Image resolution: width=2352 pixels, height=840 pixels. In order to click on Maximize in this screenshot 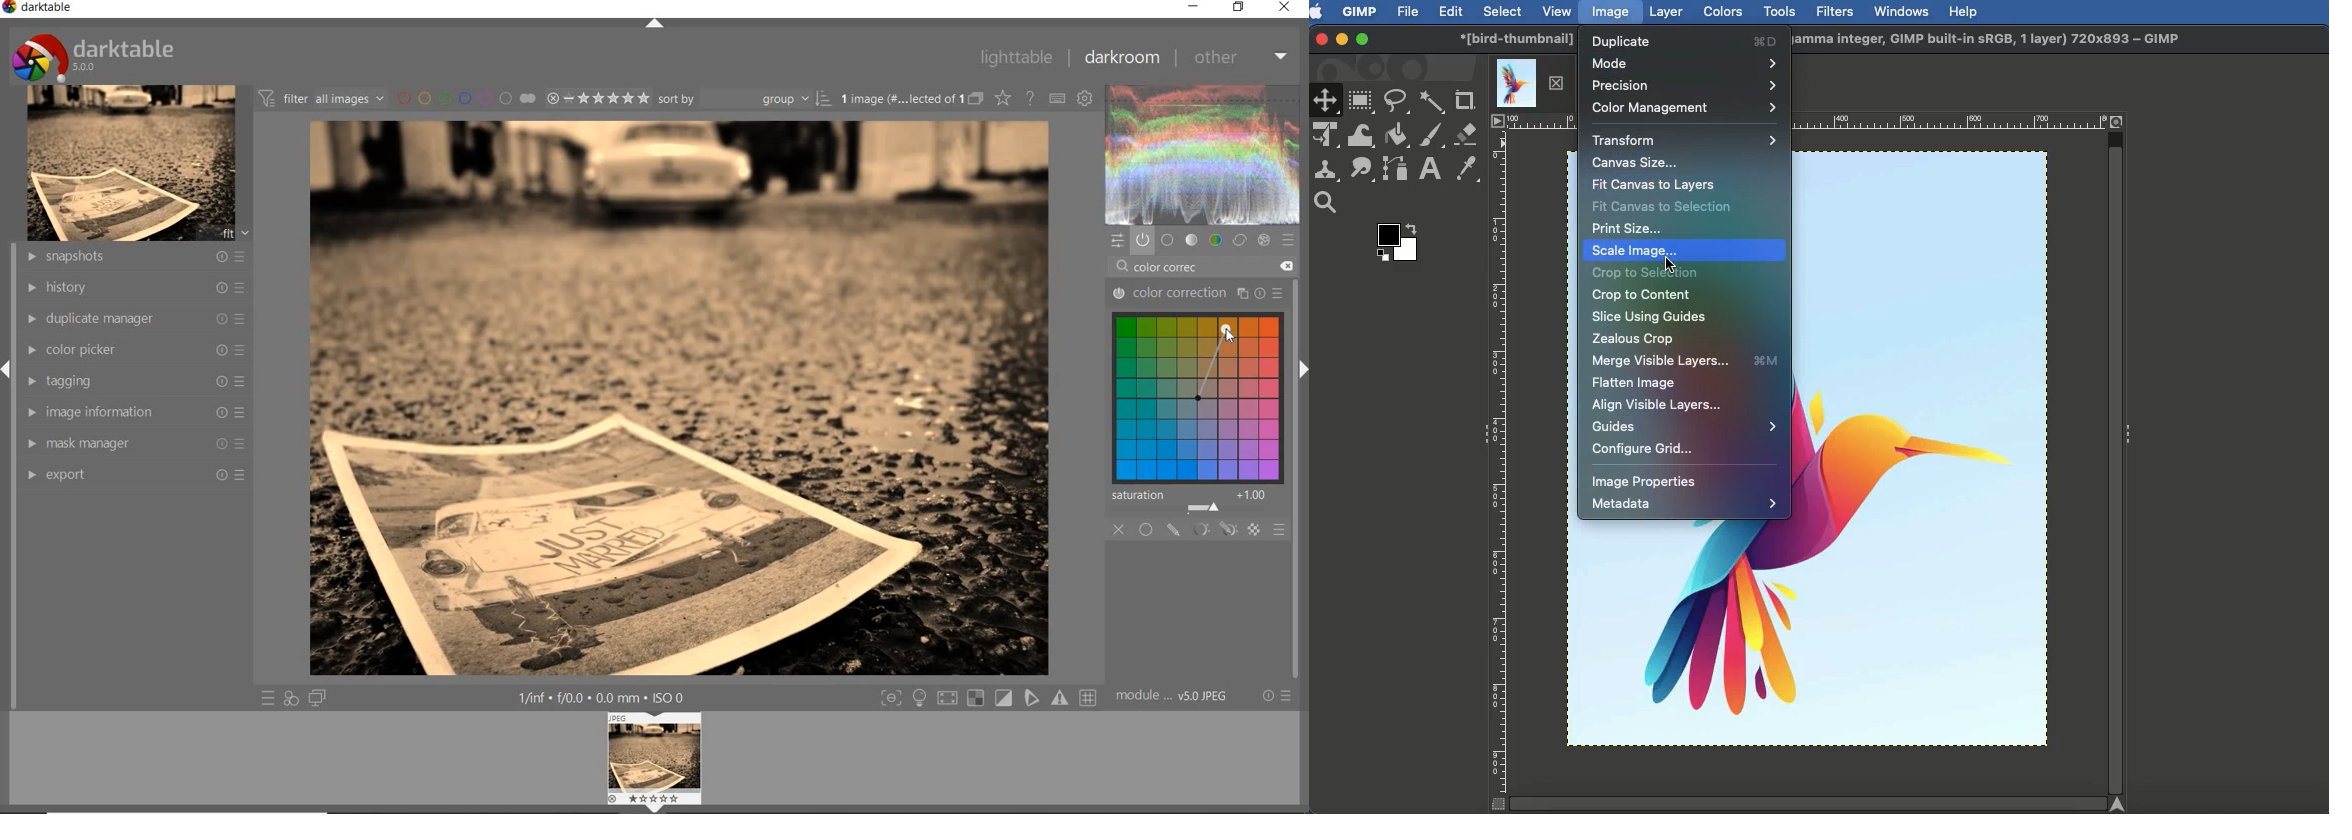, I will do `click(1363, 40)`.